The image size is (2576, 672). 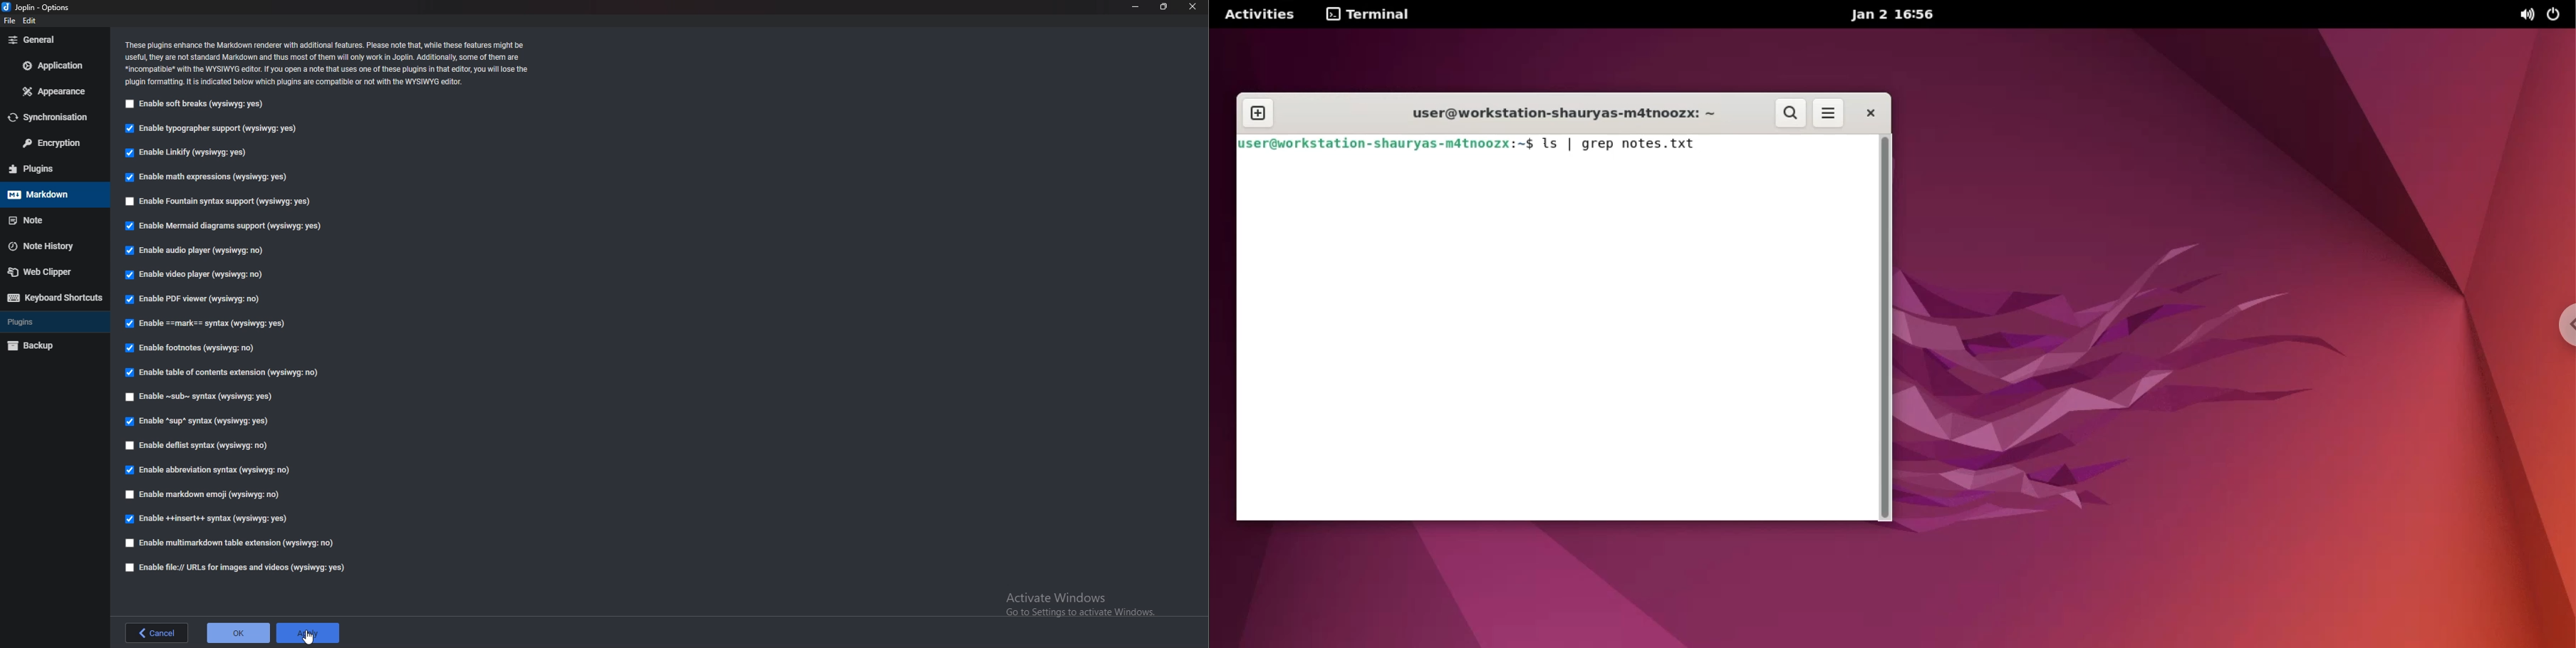 I want to click on resize, so click(x=1162, y=6).